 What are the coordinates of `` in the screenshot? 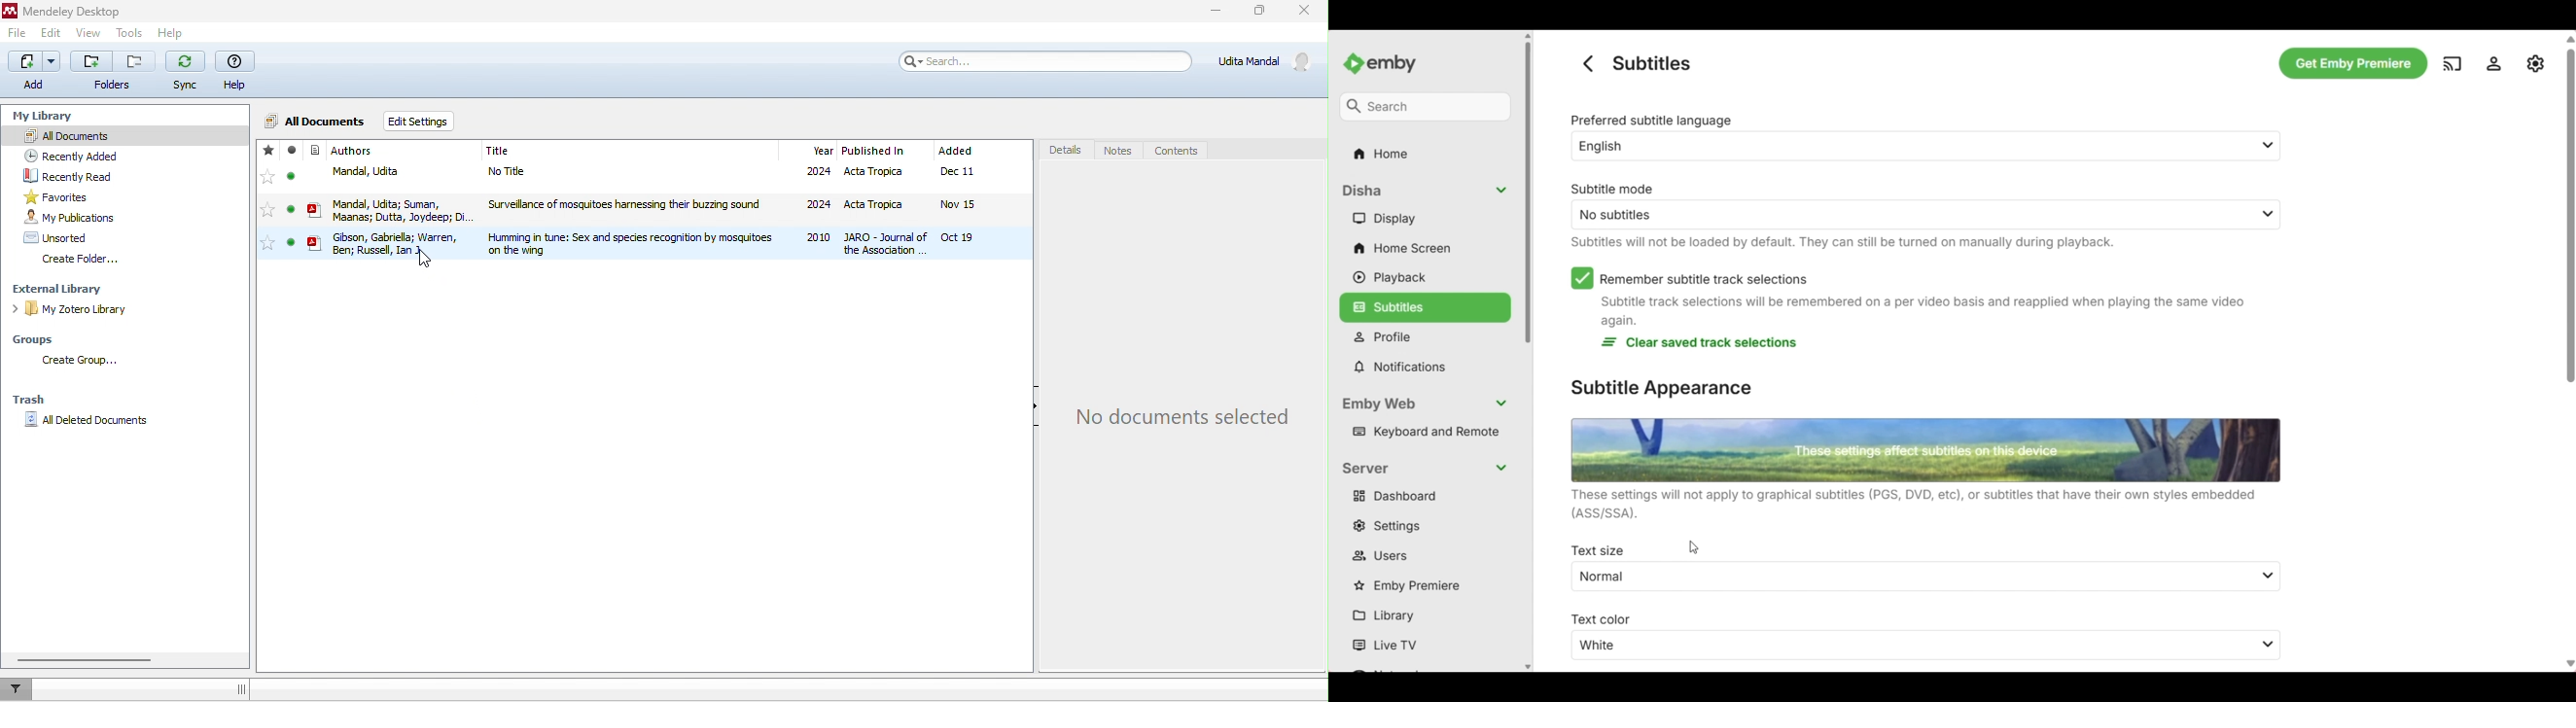 It's located at (2537, 63).